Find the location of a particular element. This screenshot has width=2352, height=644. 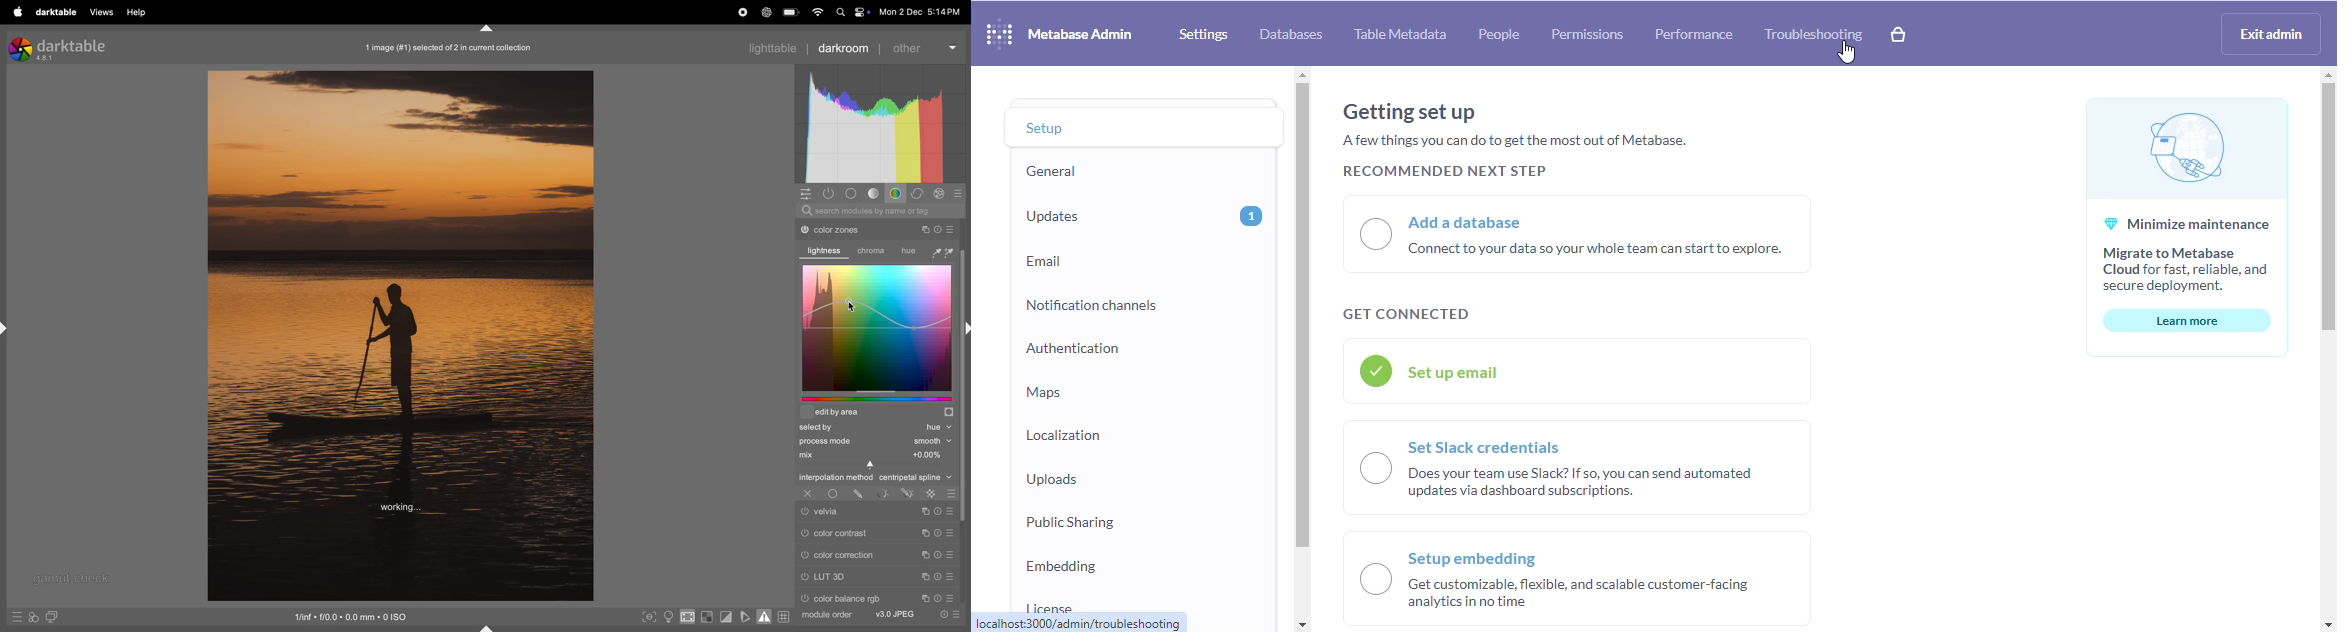

Copy is located at coordinates (923, 229).